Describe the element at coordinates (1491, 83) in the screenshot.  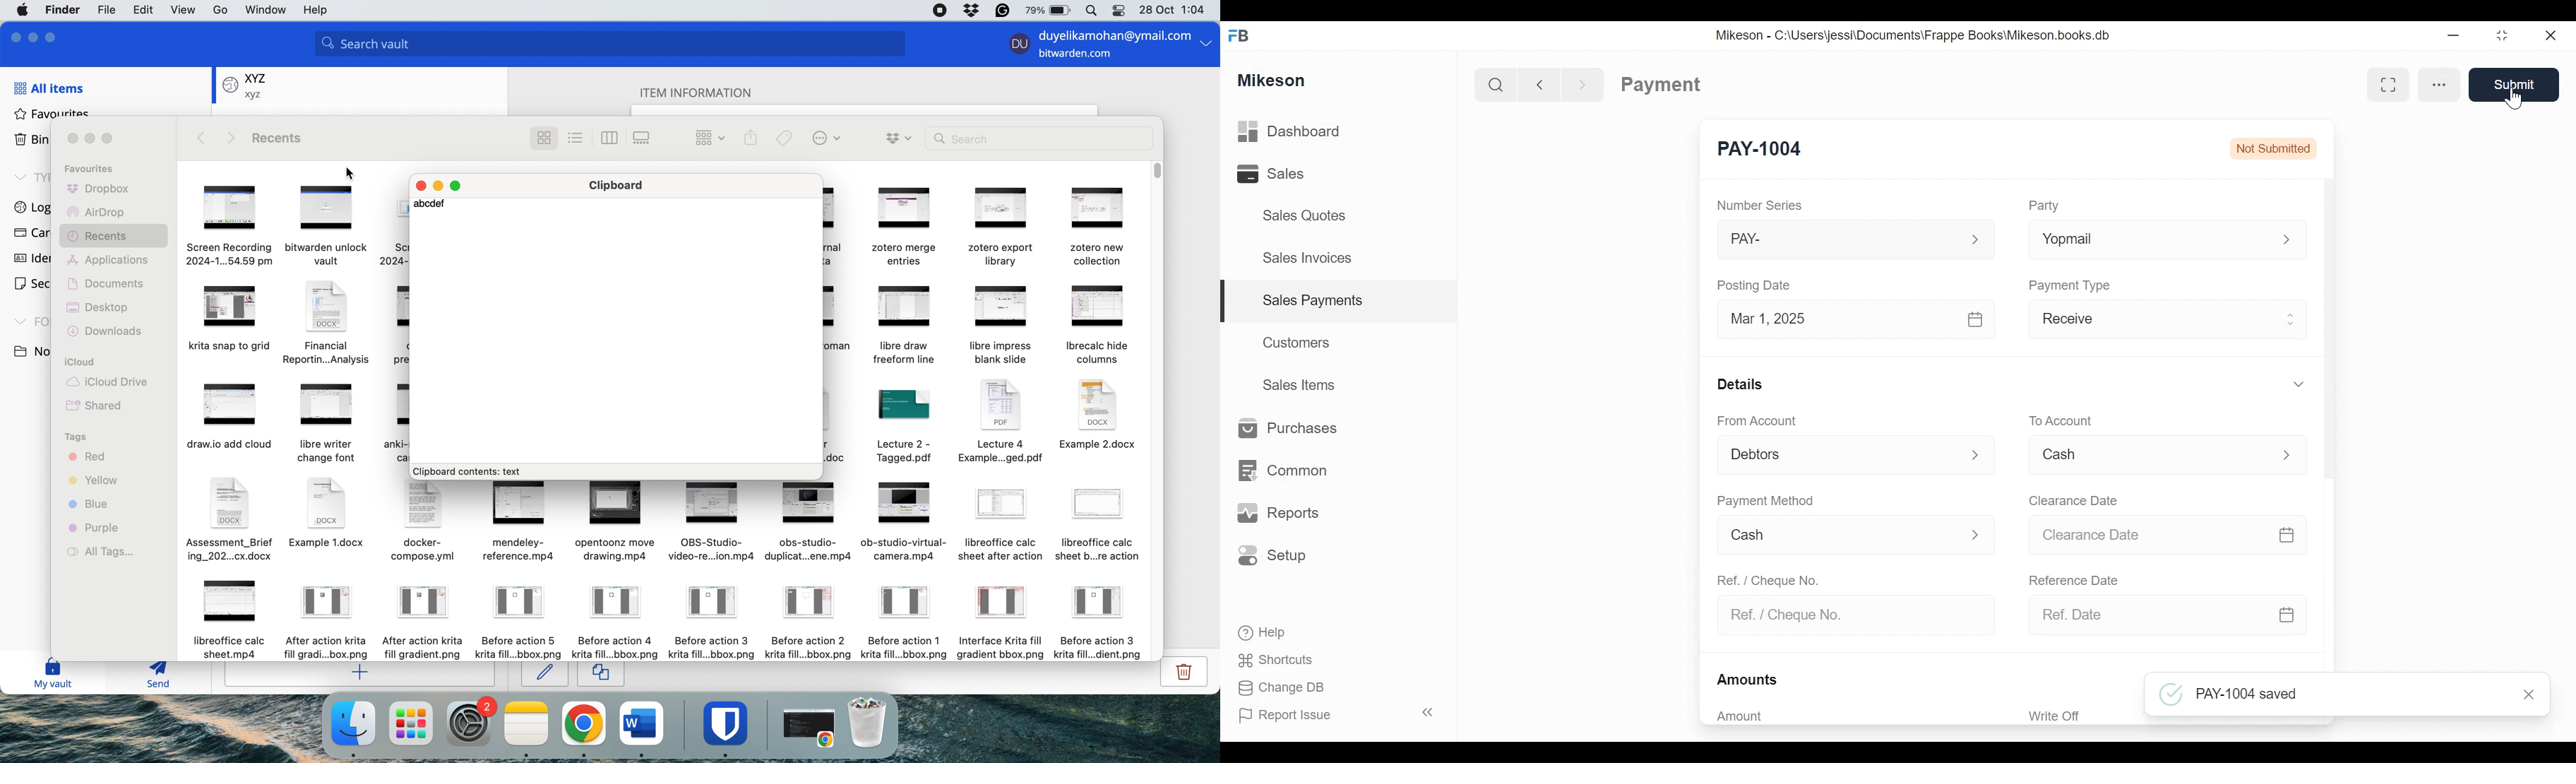
I see `Search` at that location.